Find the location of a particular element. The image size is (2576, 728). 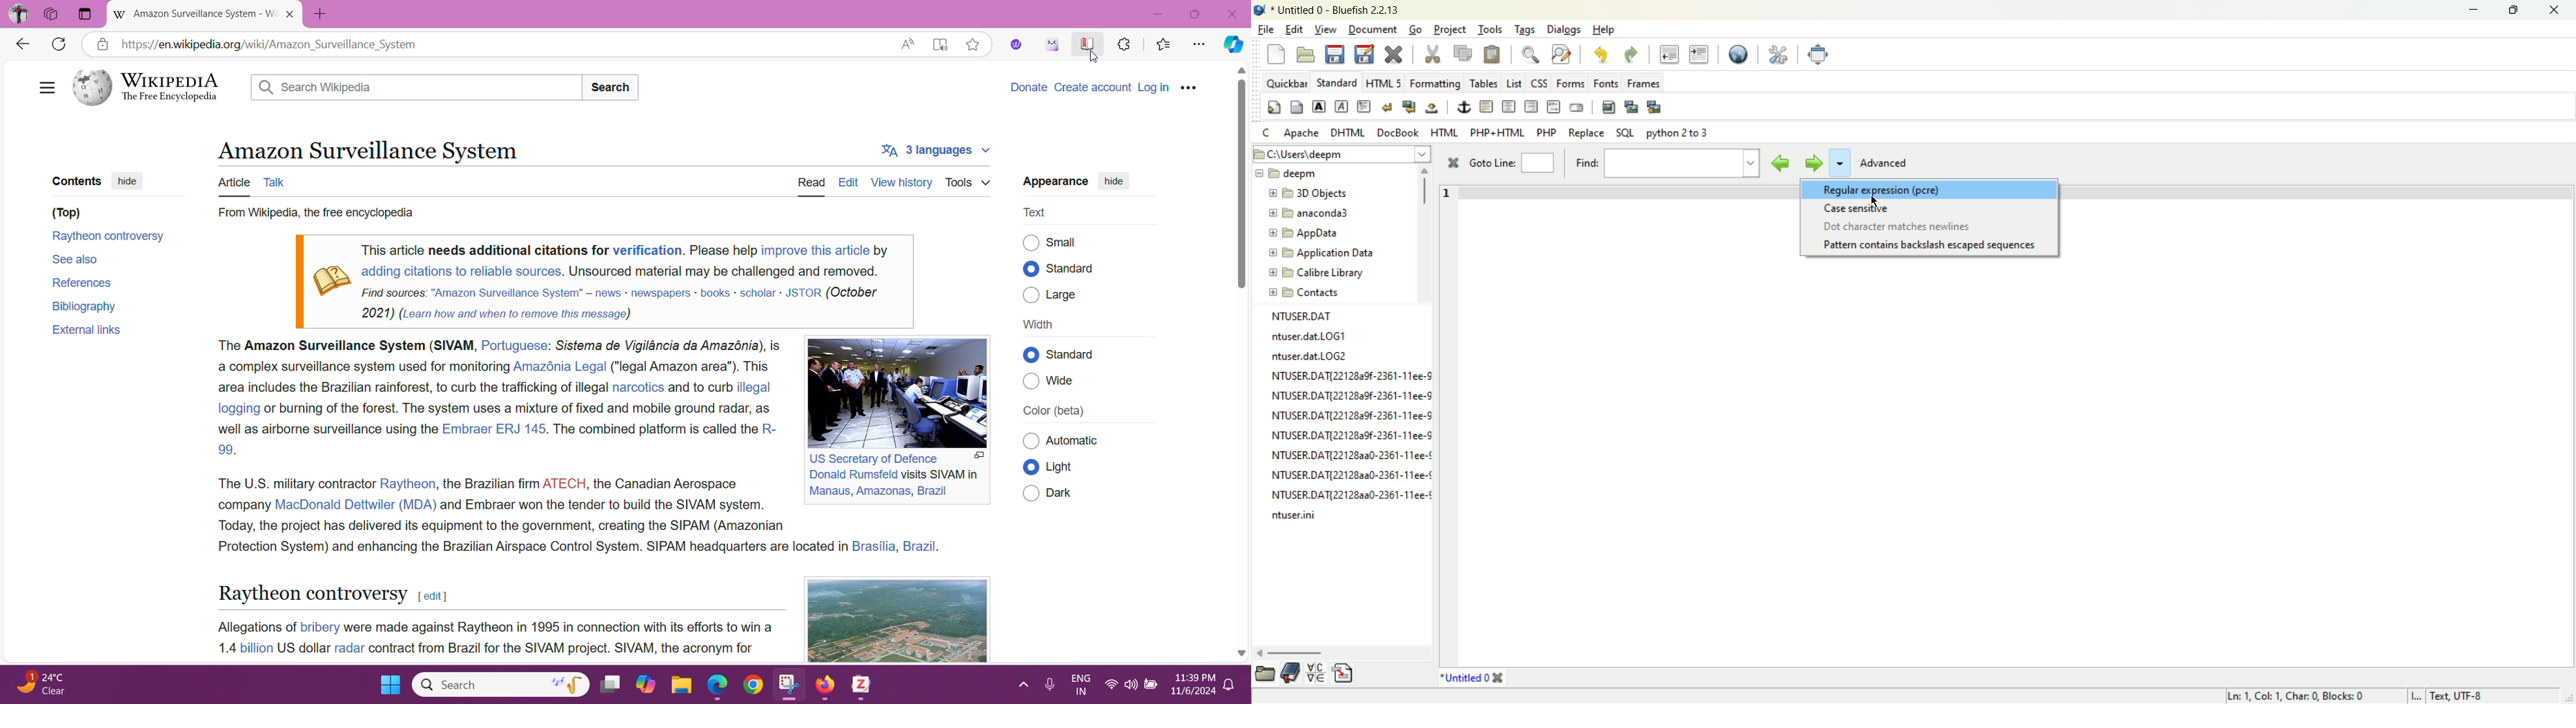

*Untitled 0 is located at coordinates (1473, 678).